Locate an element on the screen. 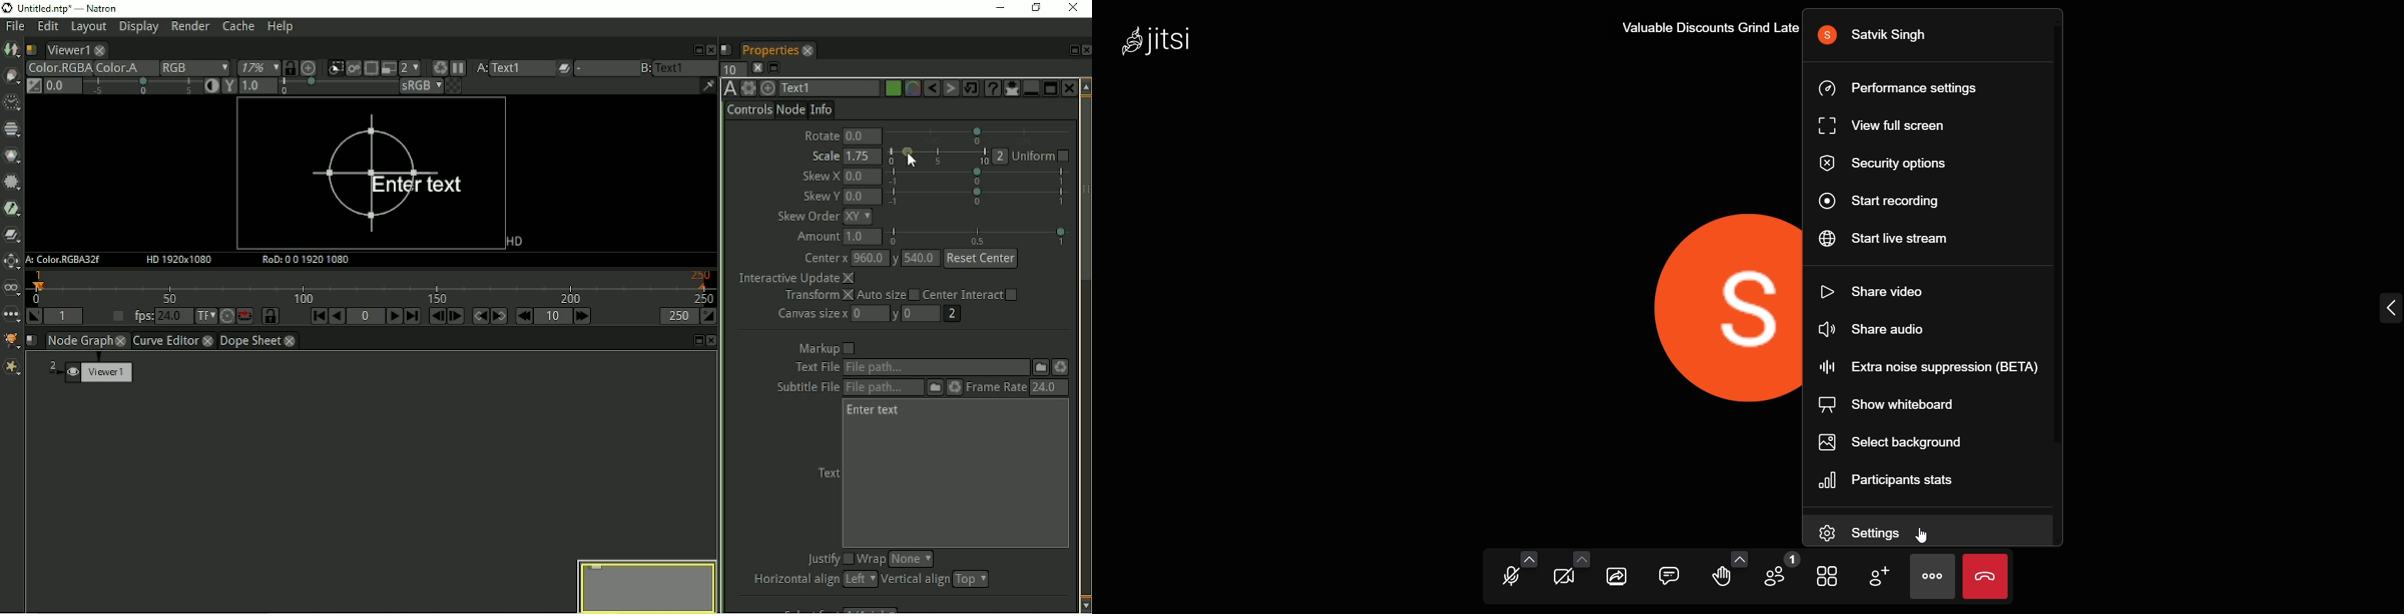 The height and width of the screenshot is (616, 2408). Next keyframe is located at coordinates (498, 316).